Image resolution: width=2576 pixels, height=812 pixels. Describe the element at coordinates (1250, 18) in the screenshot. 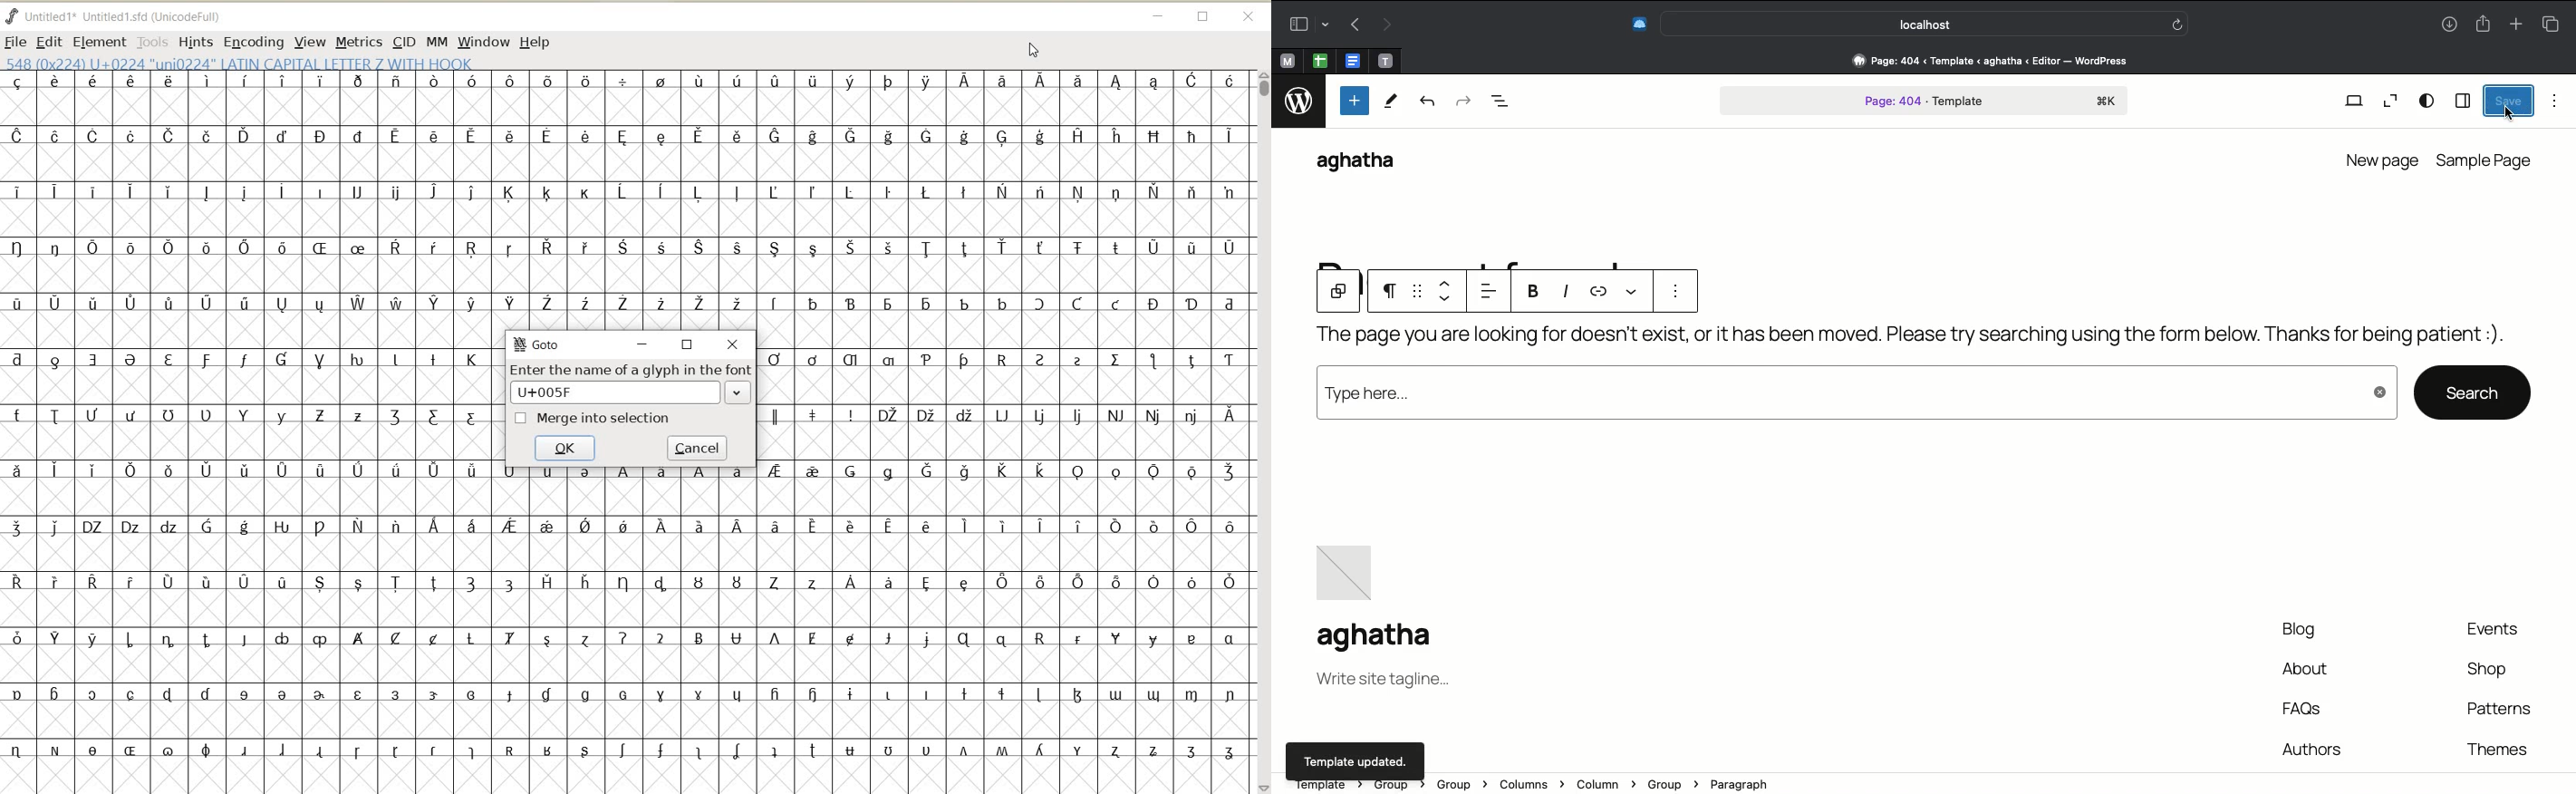

I see `CLOSE` at that location.